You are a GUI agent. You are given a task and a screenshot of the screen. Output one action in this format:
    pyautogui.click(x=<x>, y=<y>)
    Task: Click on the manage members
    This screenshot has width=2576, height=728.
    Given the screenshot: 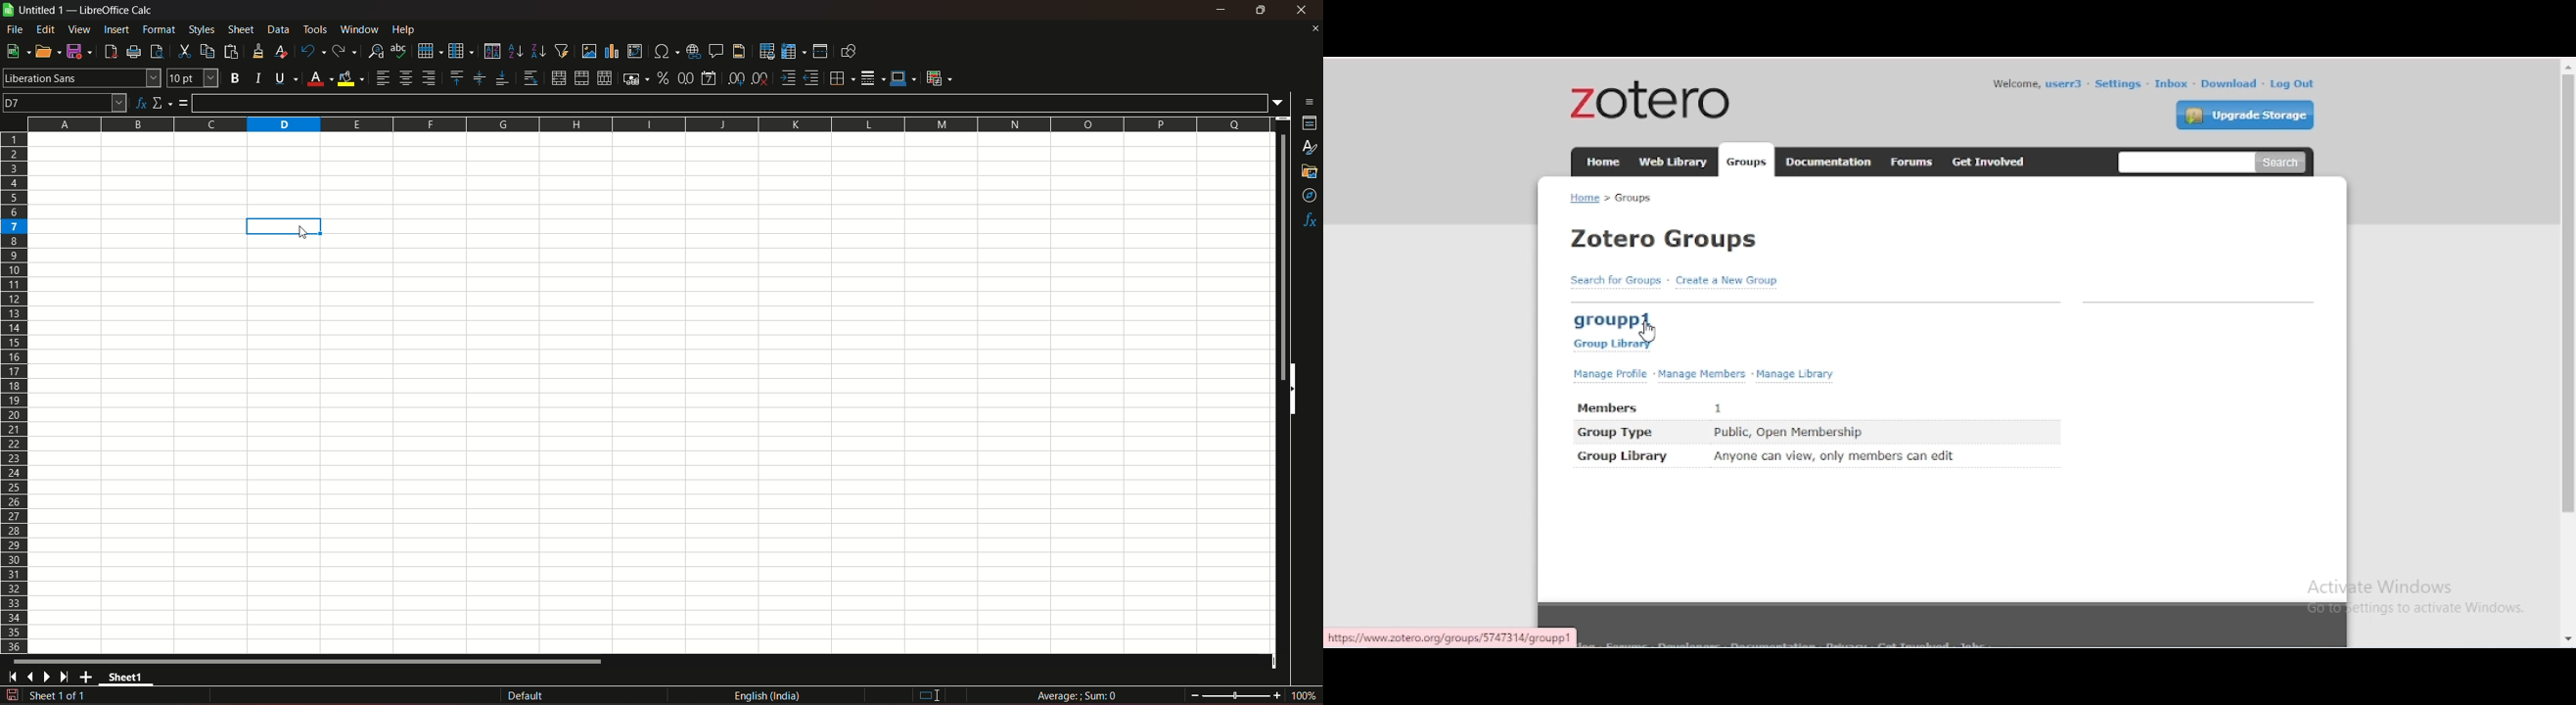 What is the action you would take?
    pyautogui.click(x=1702, y=375)
    